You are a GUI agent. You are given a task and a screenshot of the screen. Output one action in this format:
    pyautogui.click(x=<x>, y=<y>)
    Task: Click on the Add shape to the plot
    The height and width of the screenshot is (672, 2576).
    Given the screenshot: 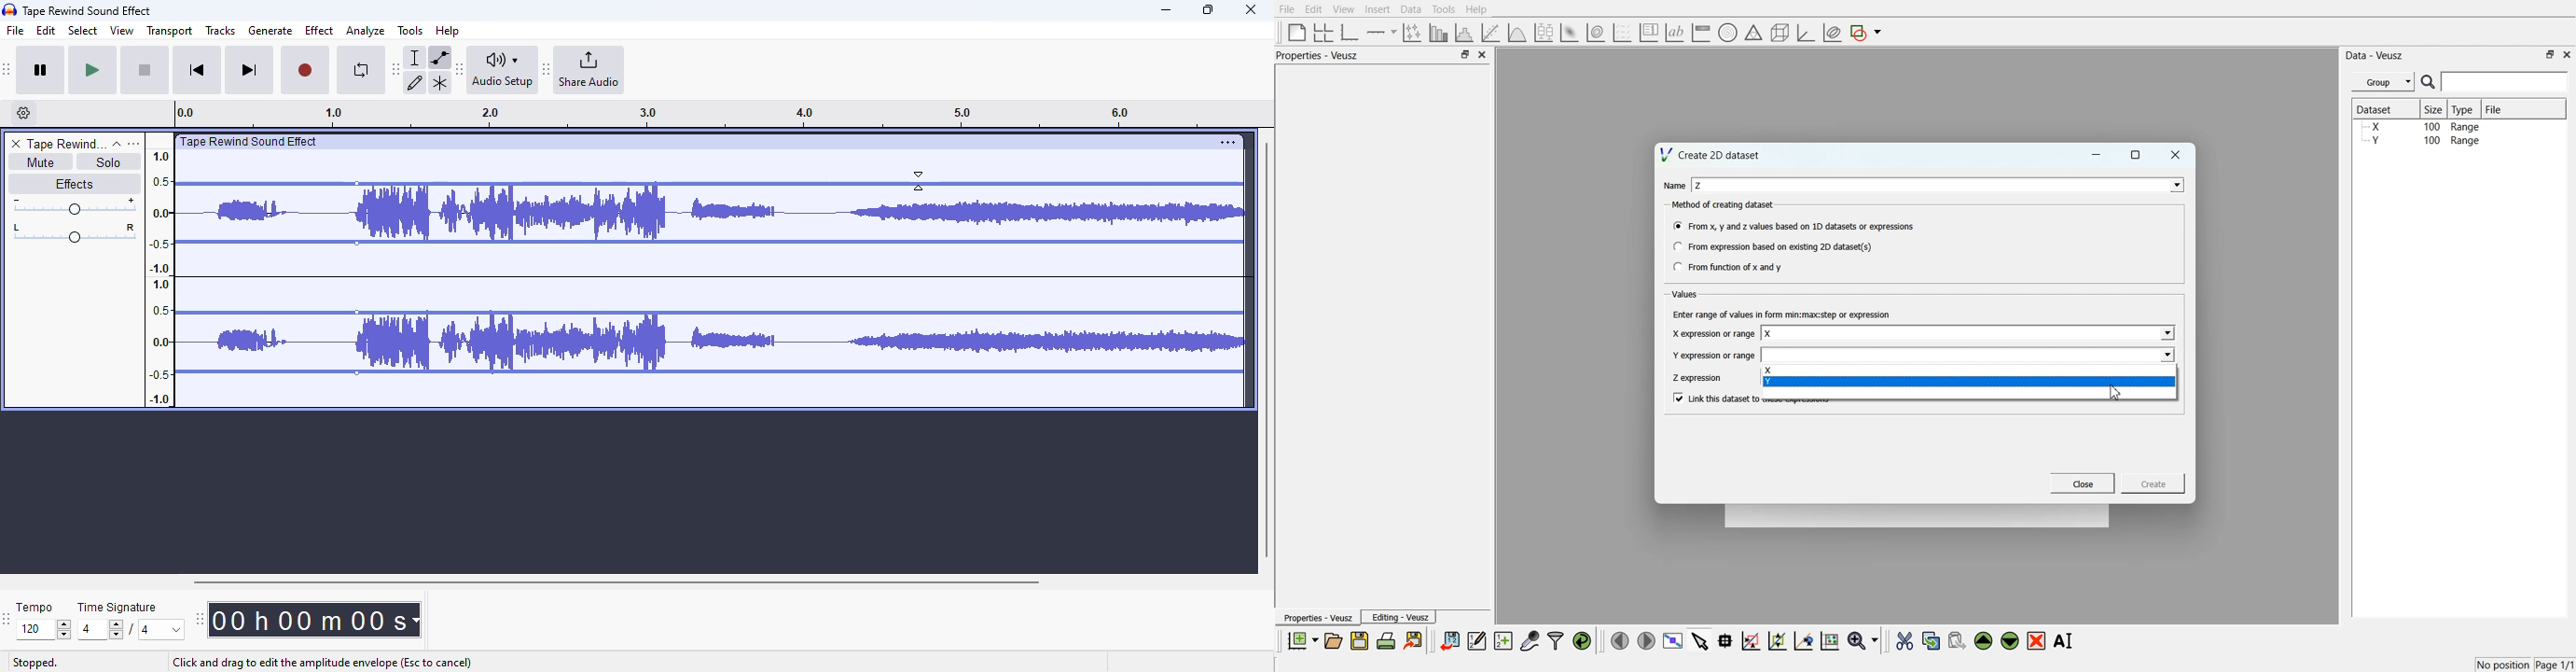 What is the action you would take?
    pyautogui.click(x=1865, y=33)
    